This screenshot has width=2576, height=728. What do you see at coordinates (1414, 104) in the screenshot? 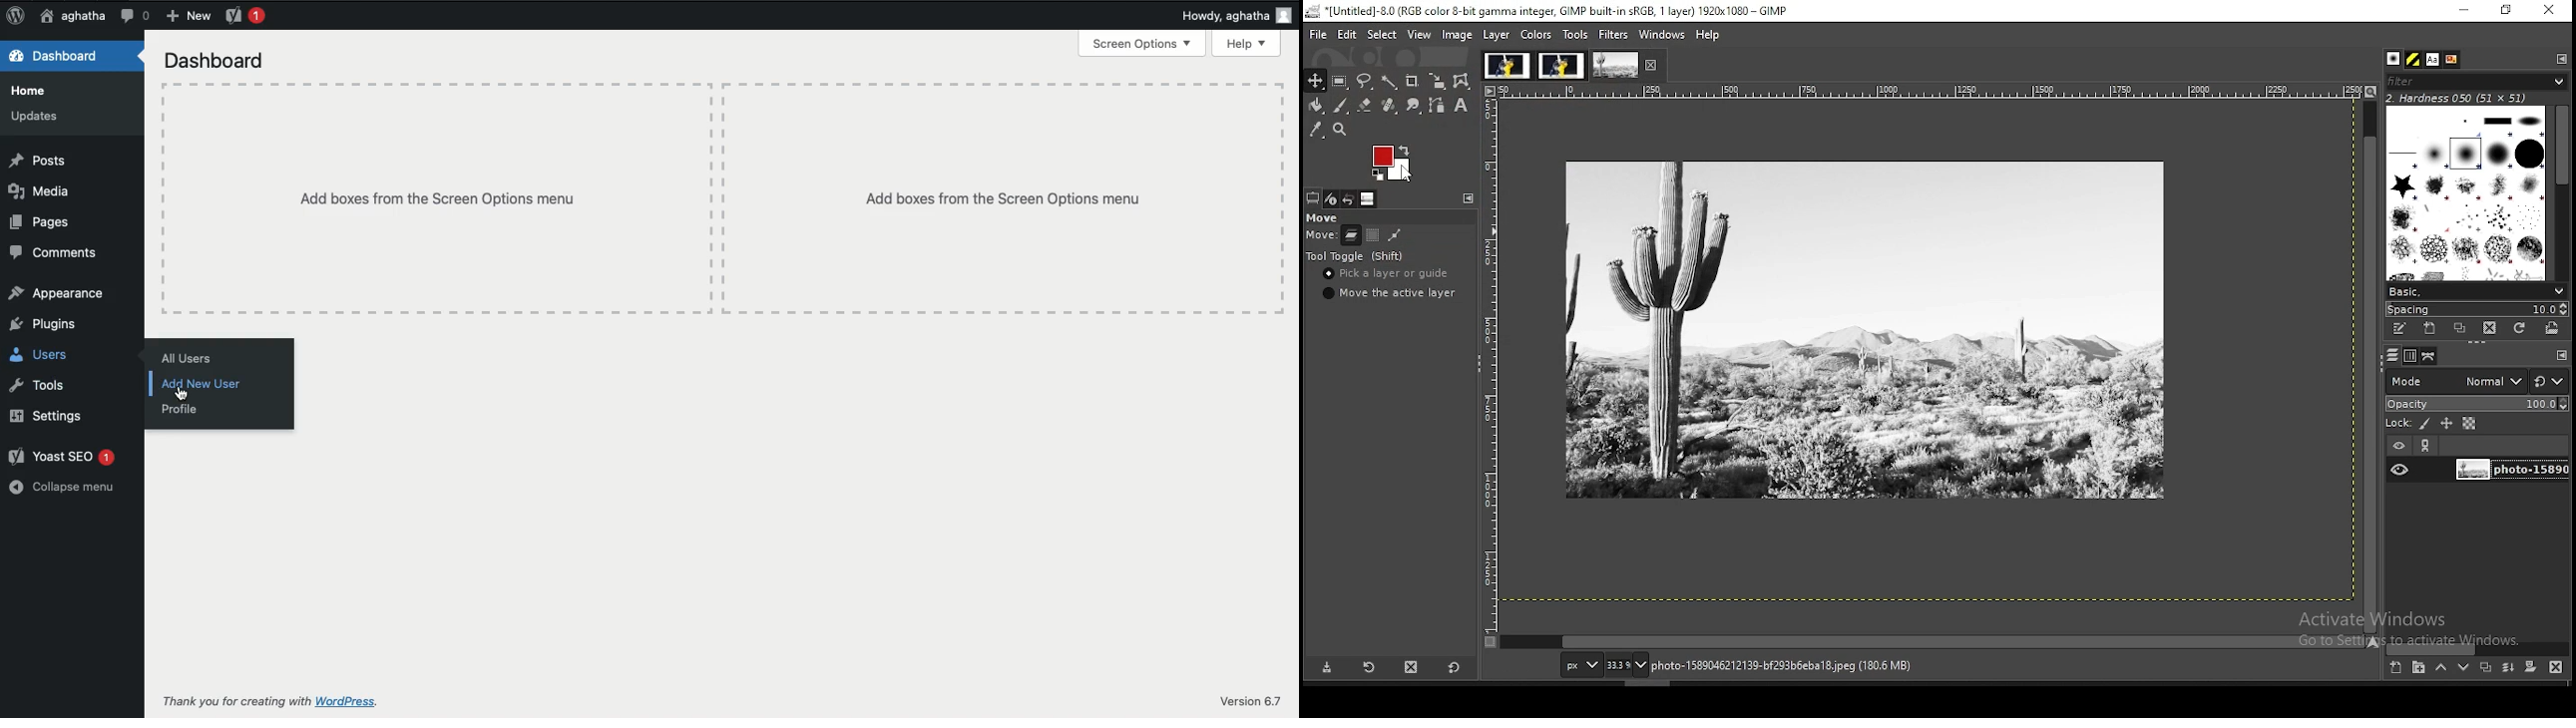
I see `smudge tool` at bounding box center [1414, 104].